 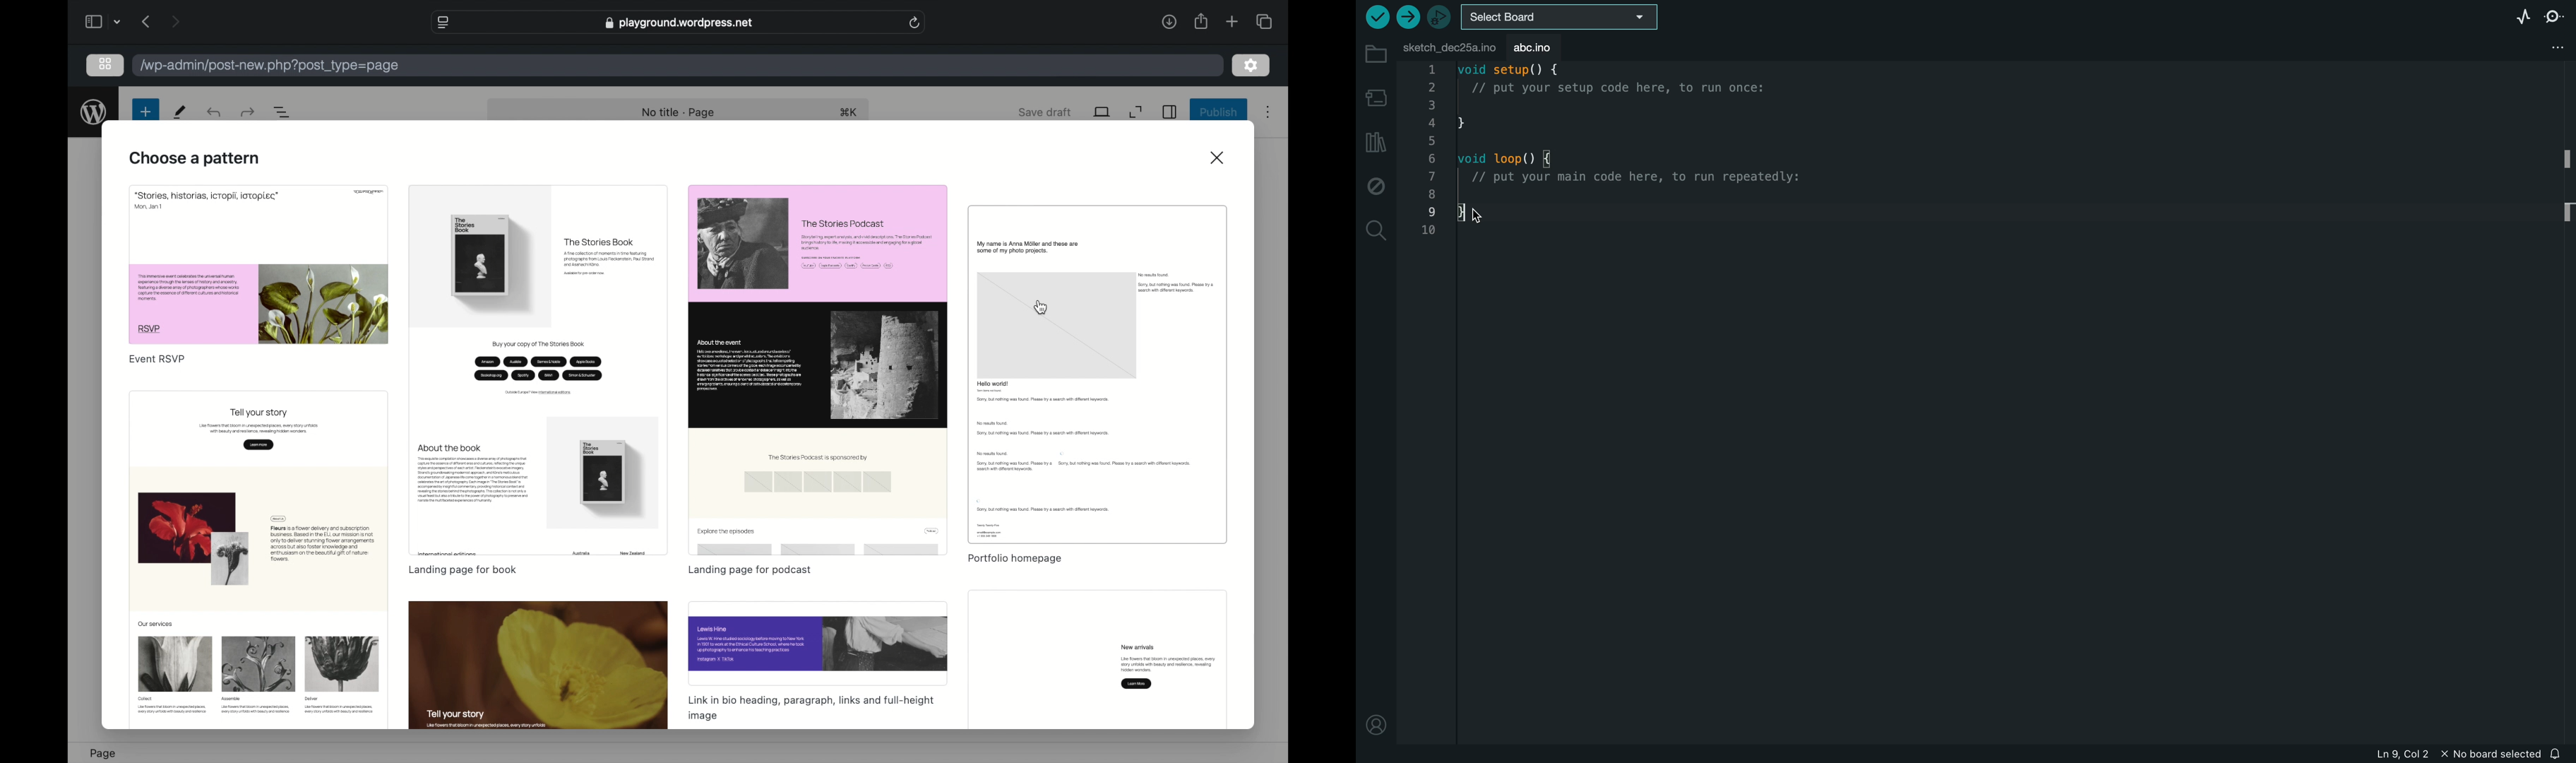 I want to click on preview, so click(x=817, y=368).